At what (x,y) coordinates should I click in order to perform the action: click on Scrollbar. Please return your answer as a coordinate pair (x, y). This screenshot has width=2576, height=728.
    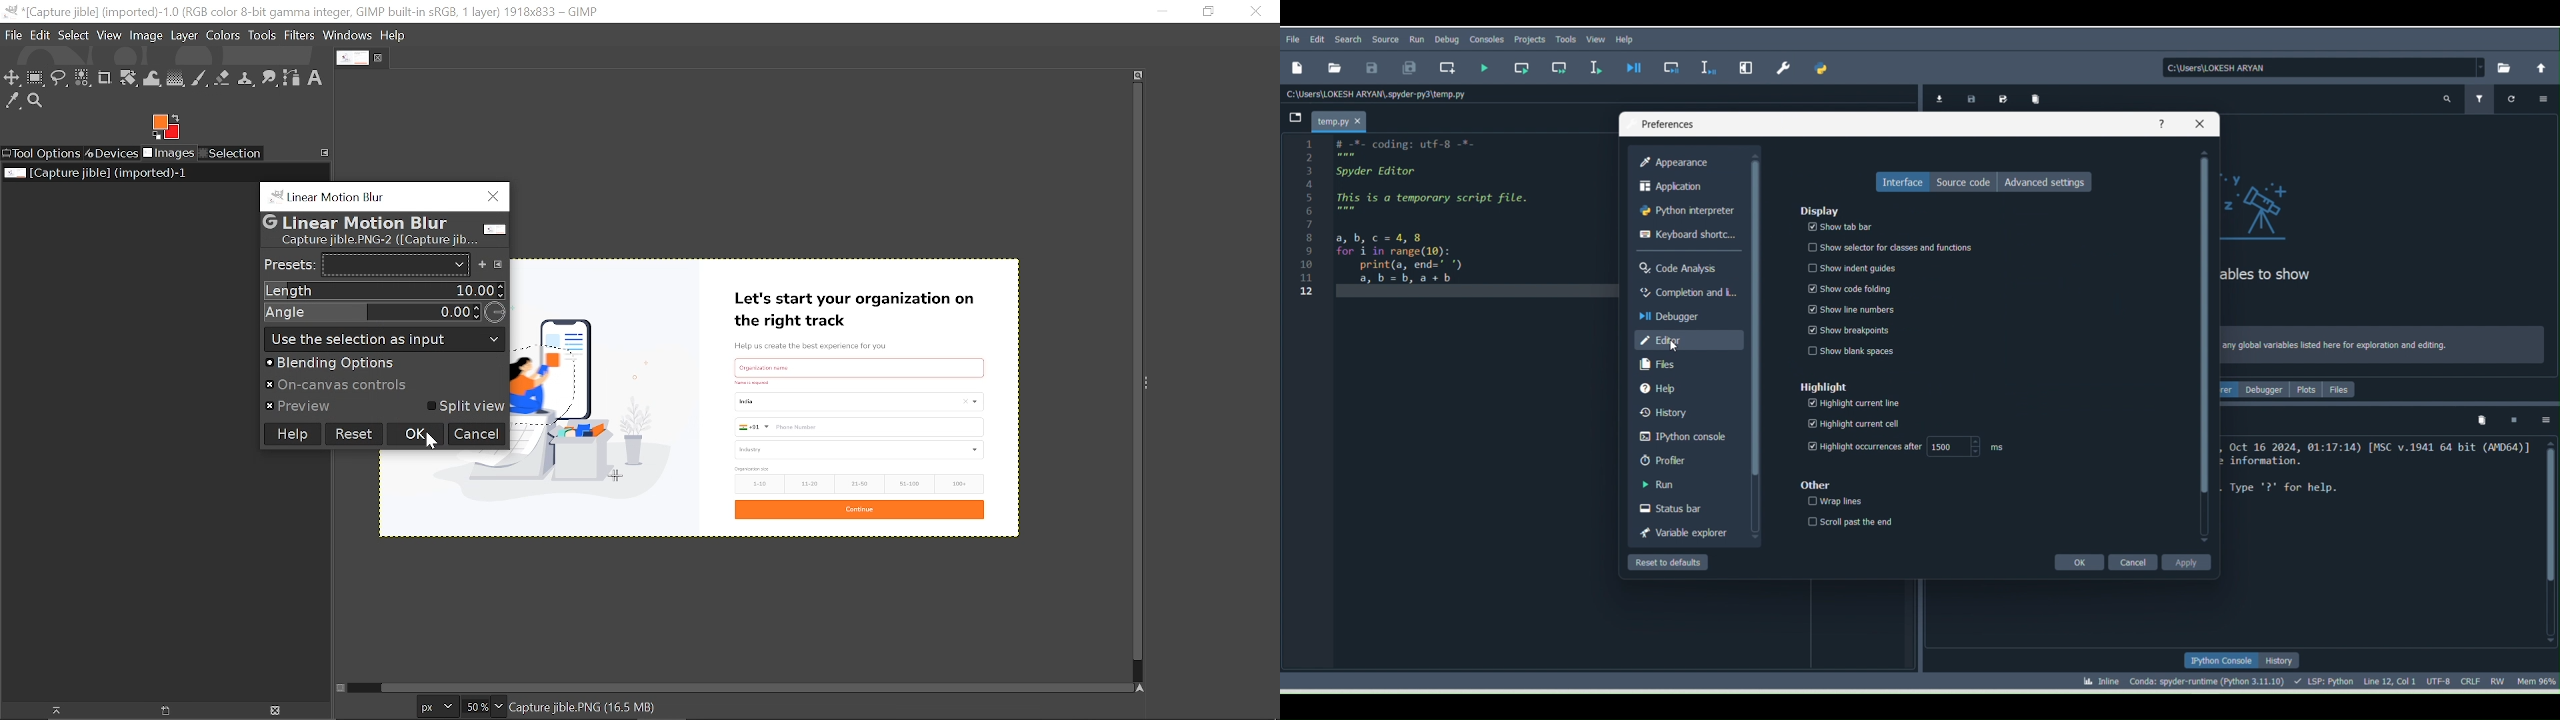
    Looking at the image, I should click on (2205, 347).